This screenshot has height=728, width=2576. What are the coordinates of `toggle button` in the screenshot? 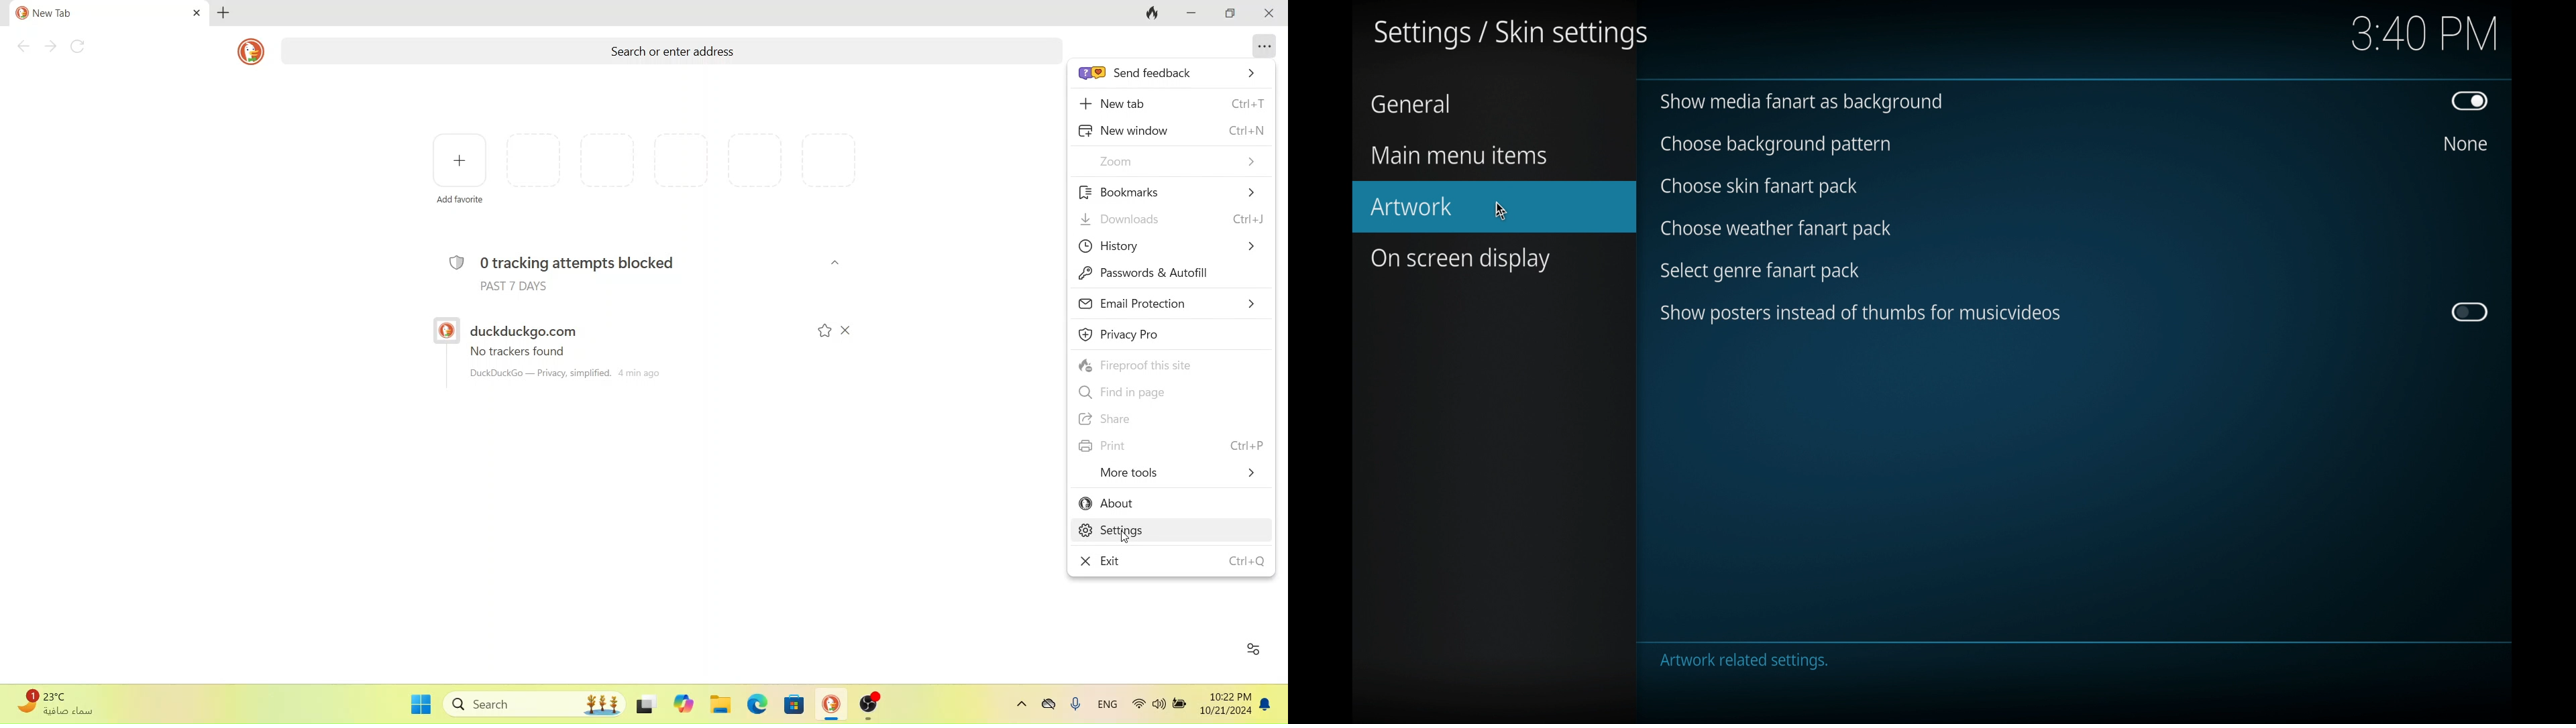 It's located at (2470, 312).